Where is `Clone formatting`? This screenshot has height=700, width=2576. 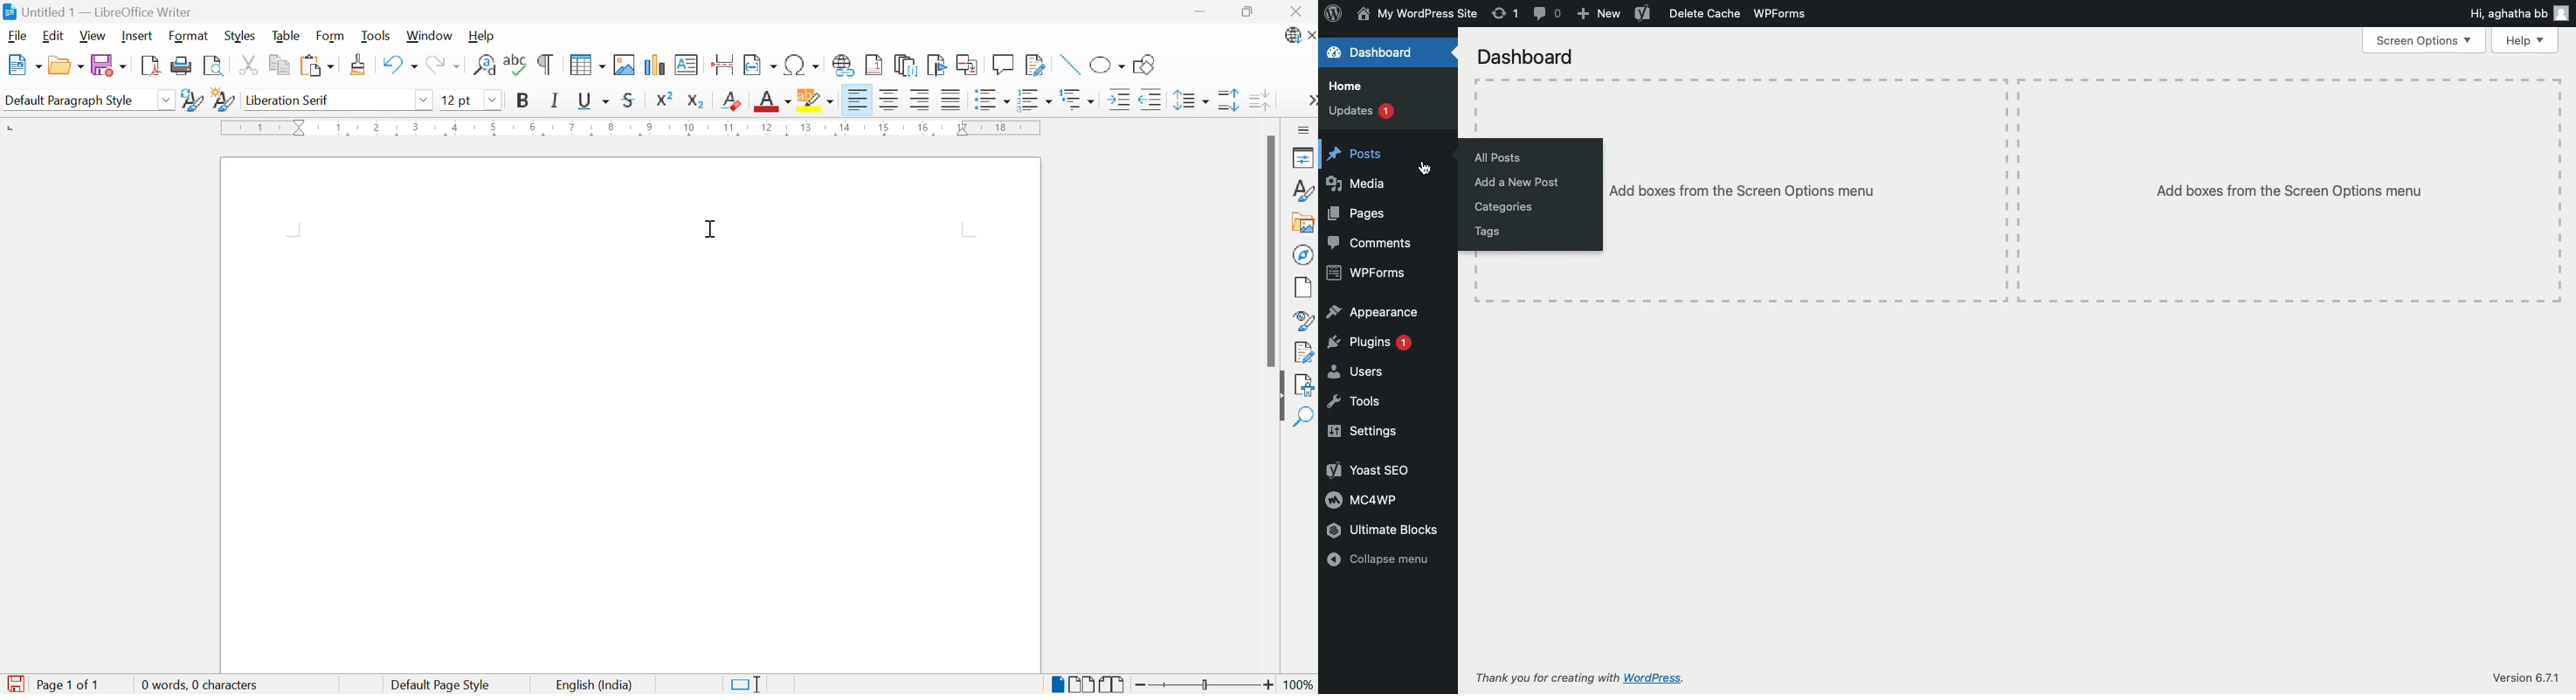
Clone formatting is located at coordinates (358, 63).